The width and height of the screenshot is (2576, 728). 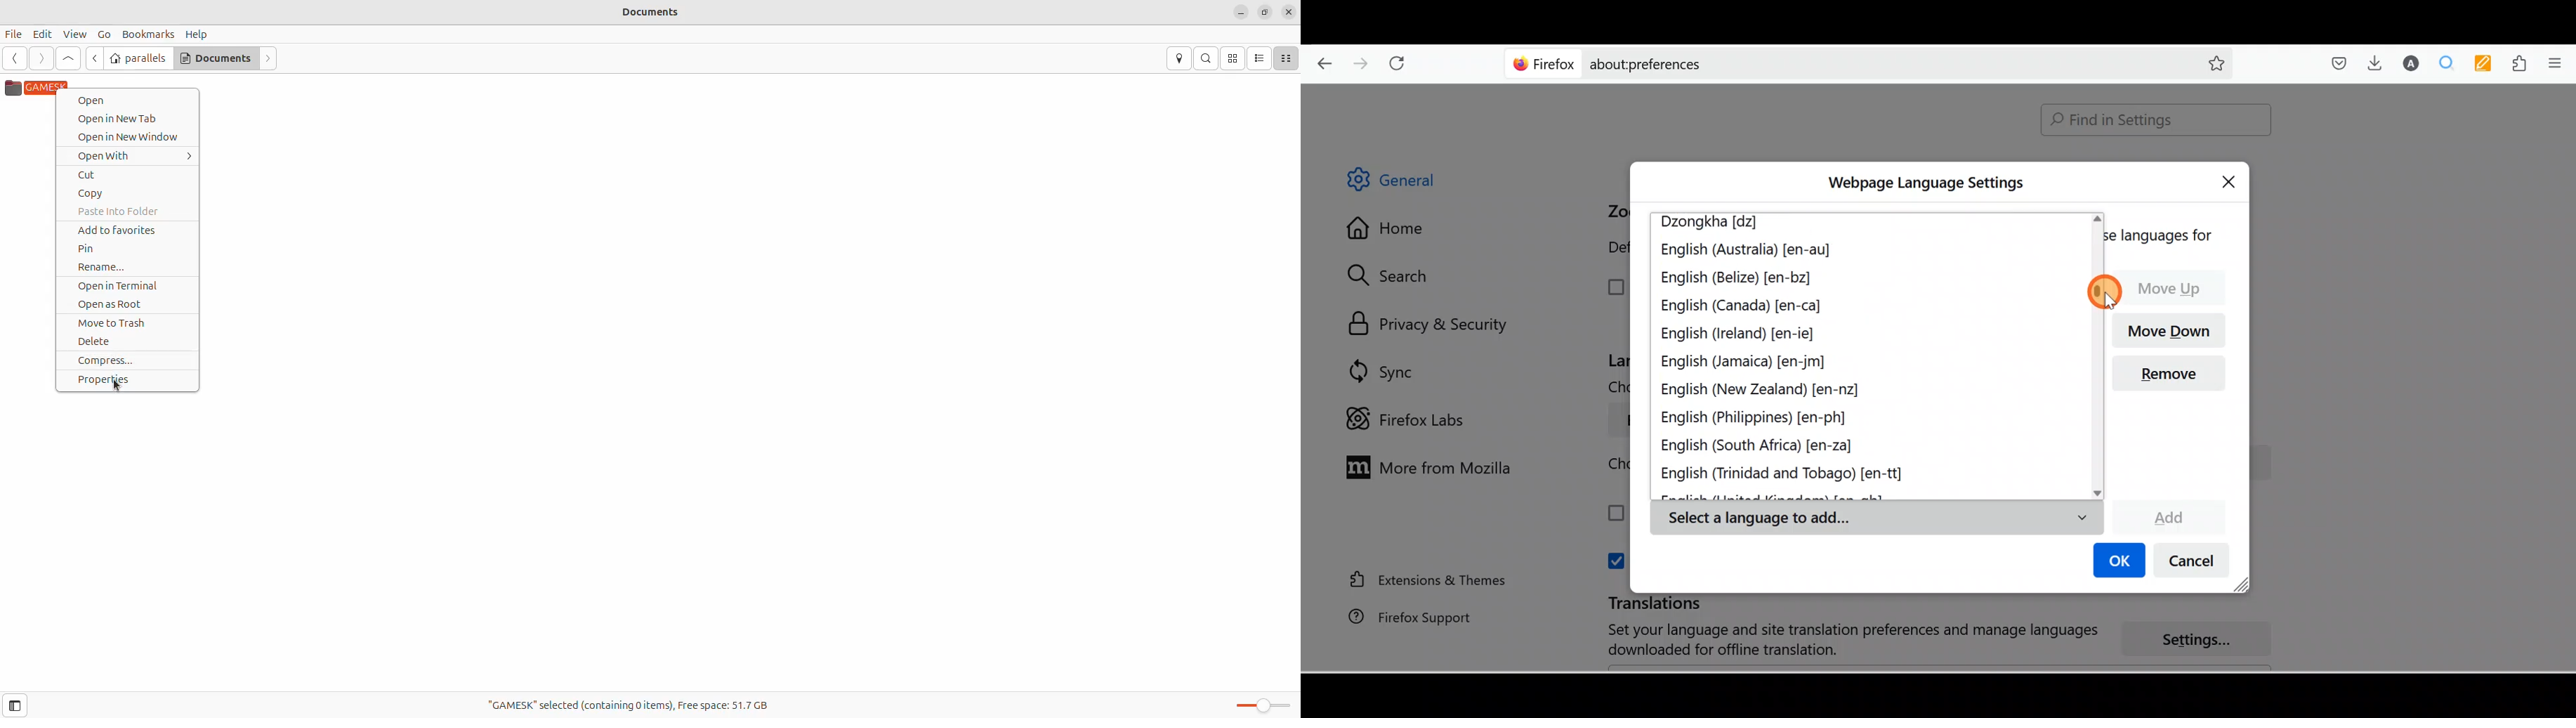 I want to click on English (Trinidad and Tobago) [en-tt], so click(x=1791, y=475).